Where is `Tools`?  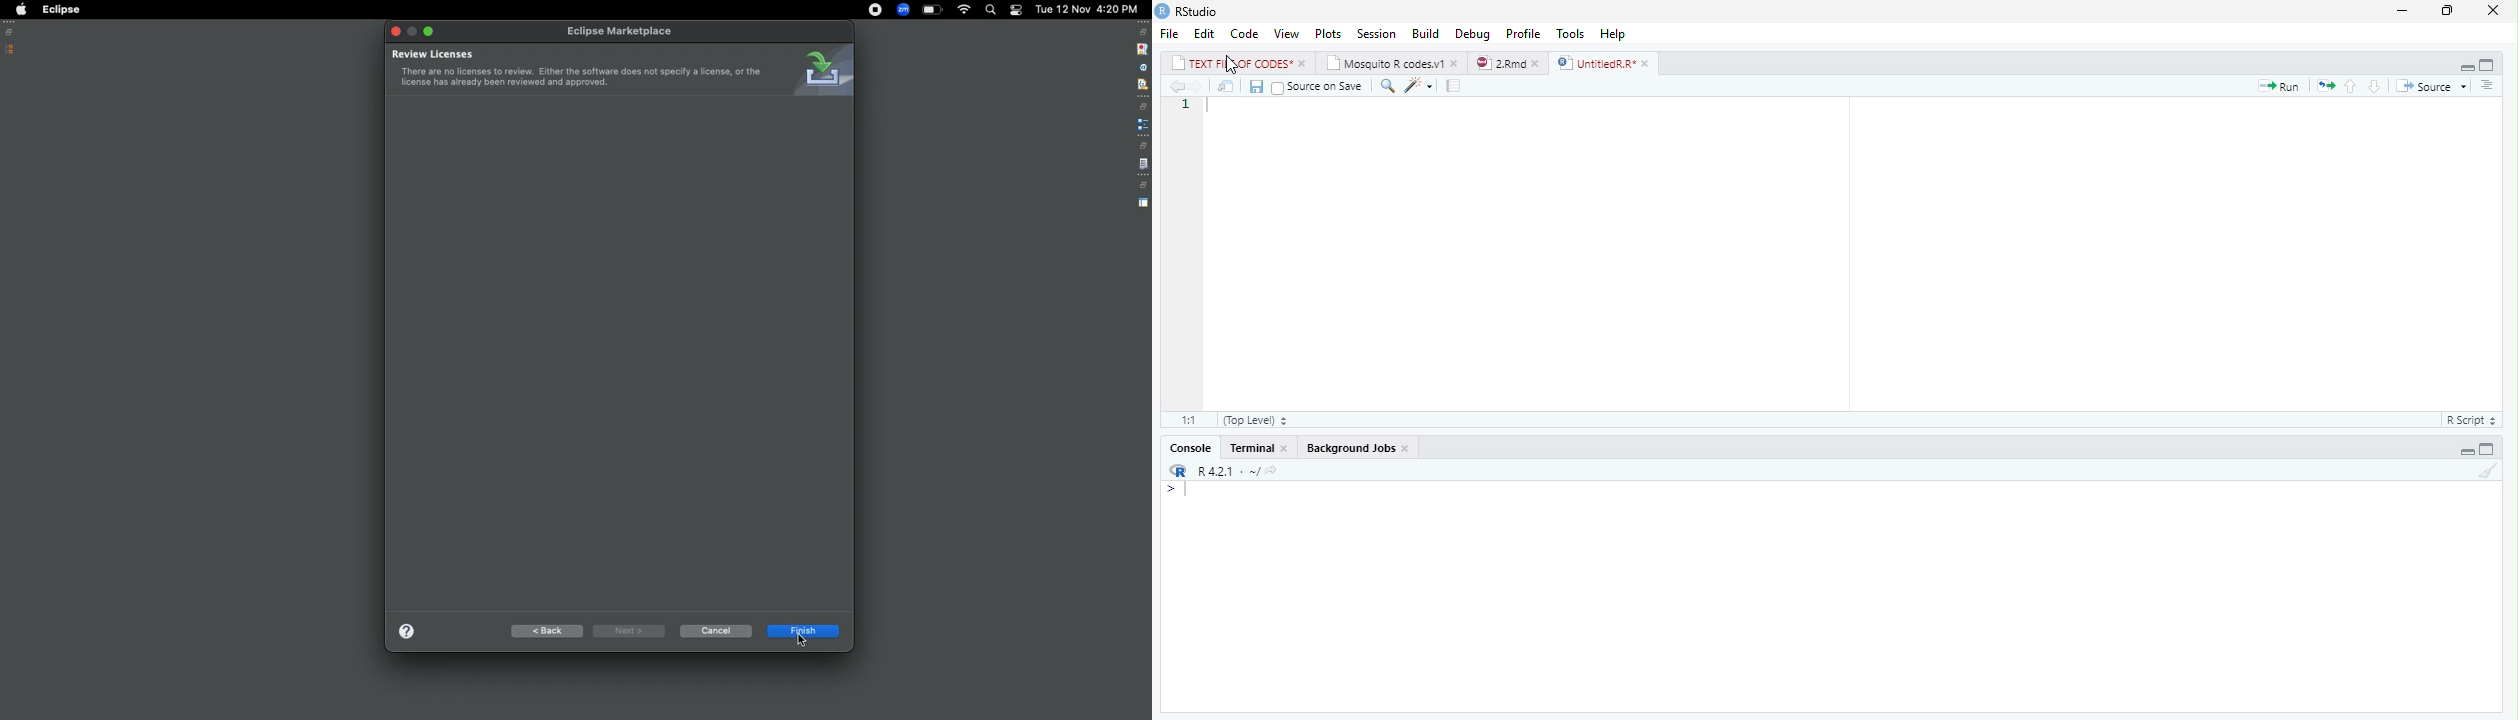 Tools is located at coordinates (1573, 33).